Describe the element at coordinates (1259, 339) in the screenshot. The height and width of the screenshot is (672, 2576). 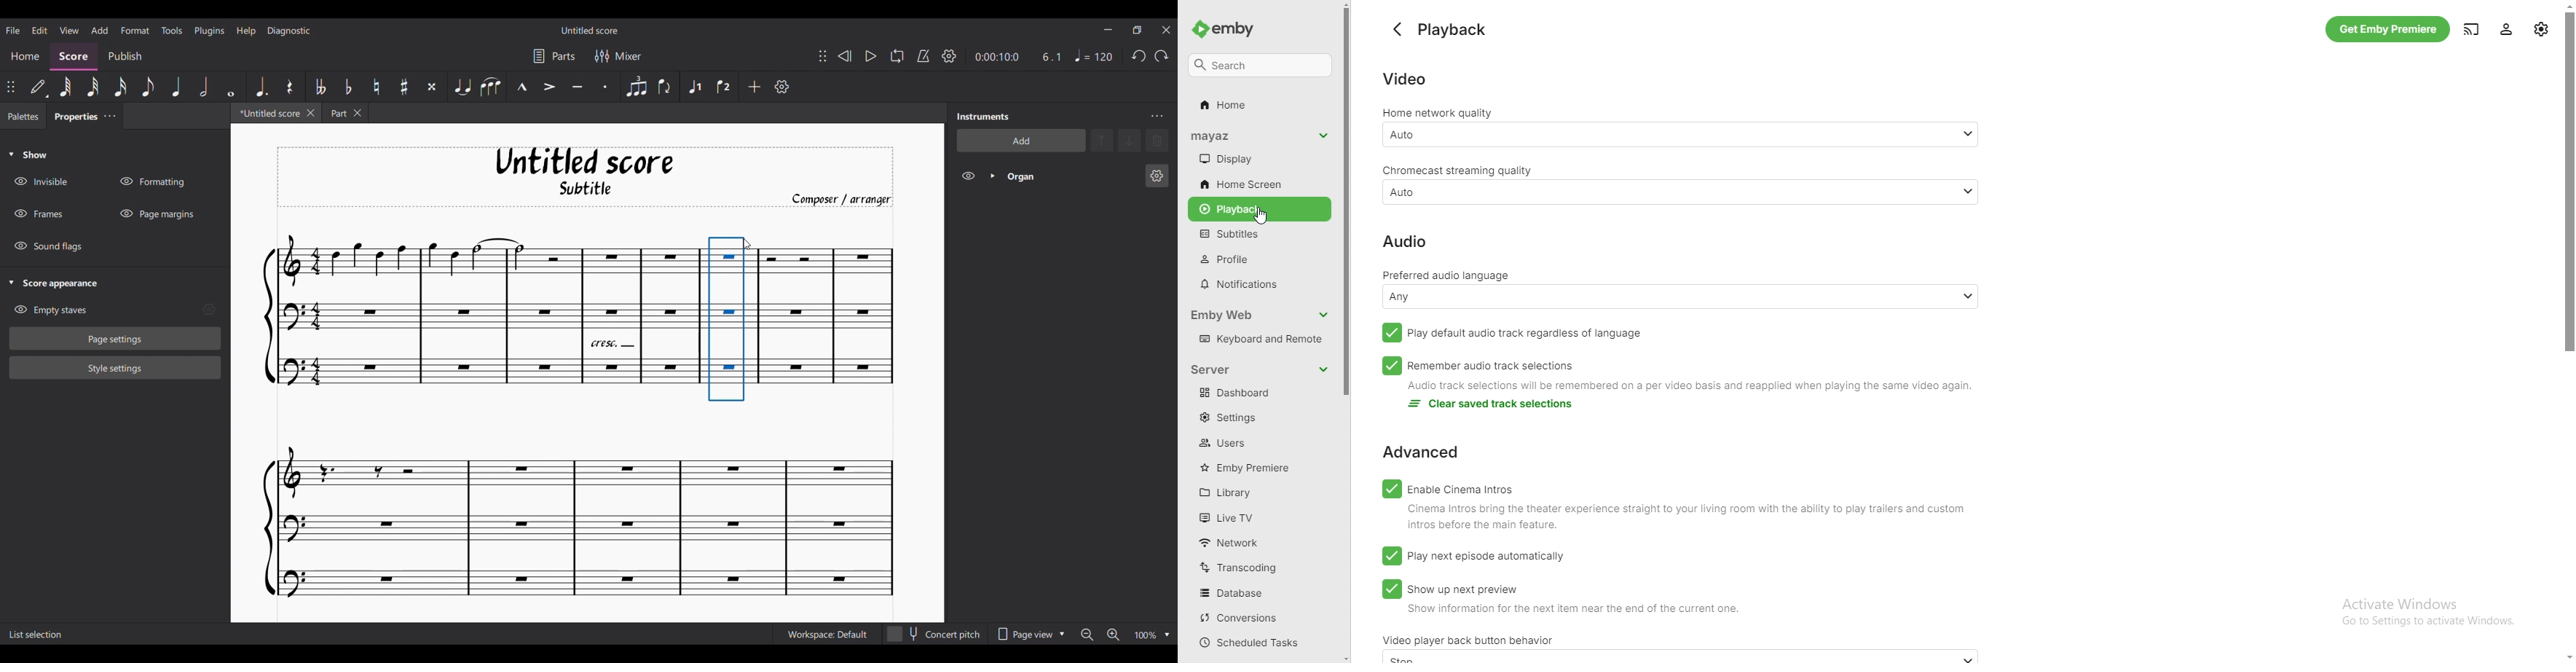
I see `keyboard and remote` at that location.